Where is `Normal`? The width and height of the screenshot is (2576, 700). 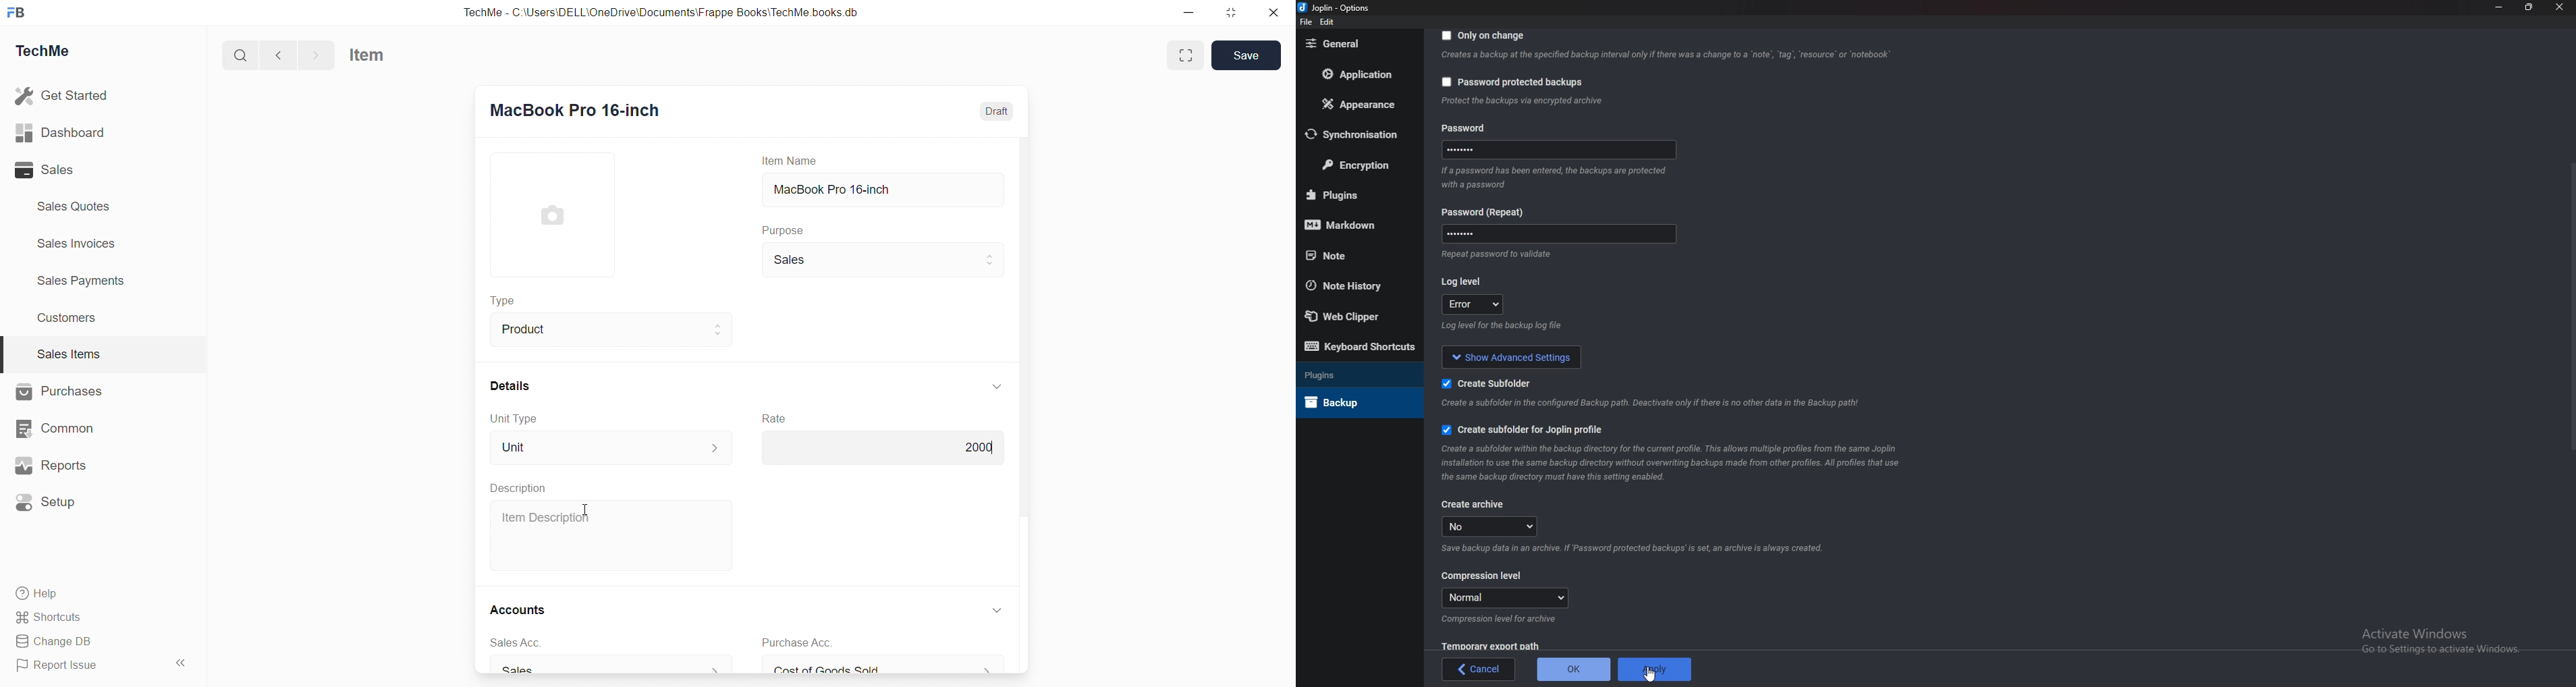 Normal is located at coordinates (1505, 598).